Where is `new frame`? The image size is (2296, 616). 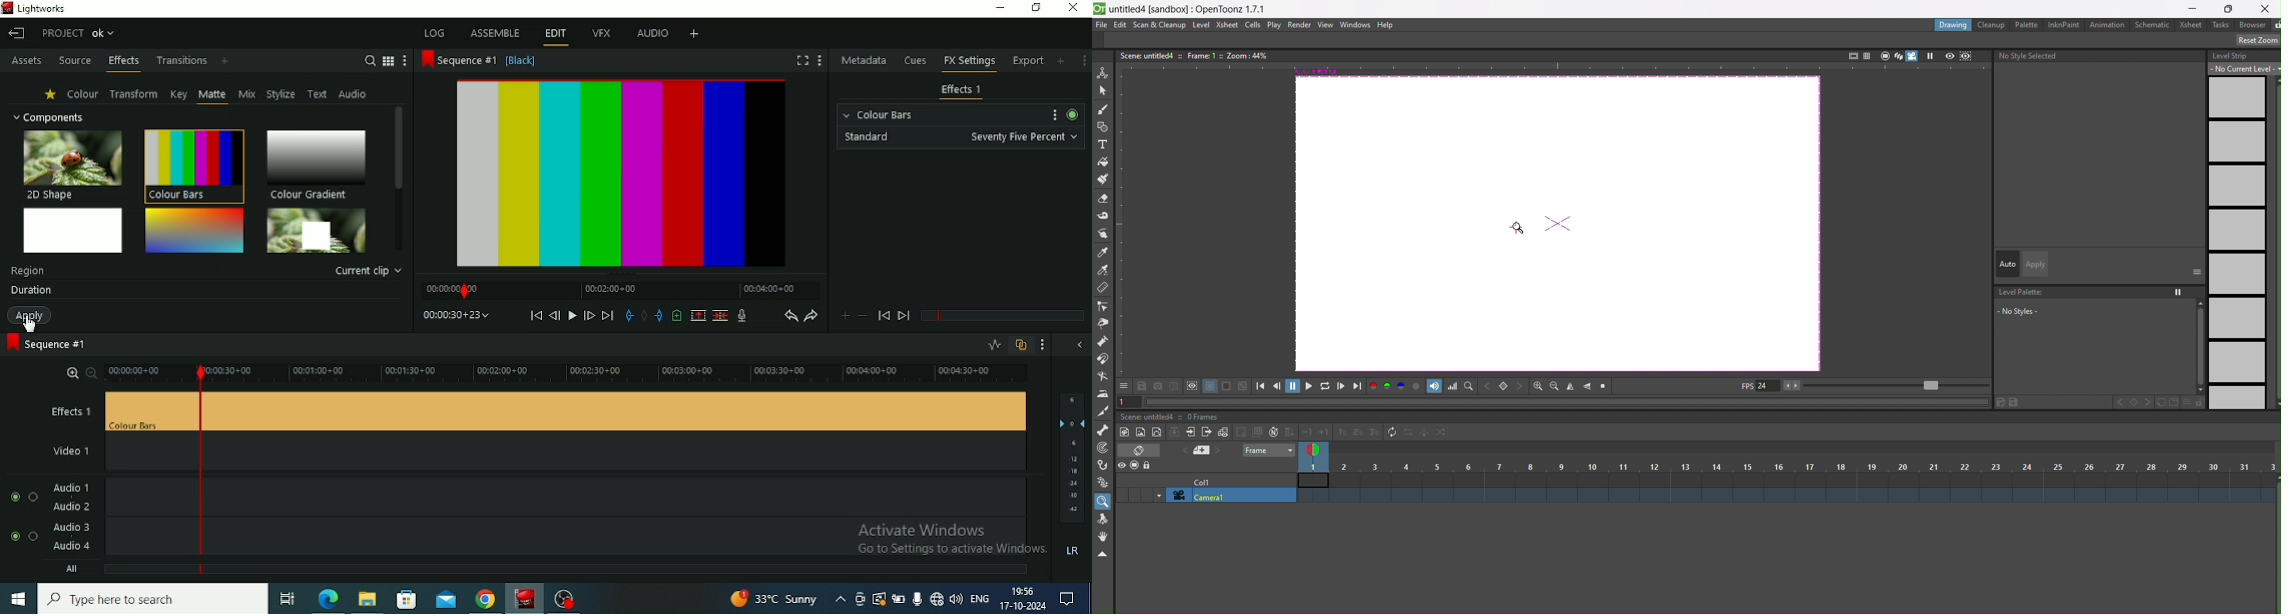
new frame is located at coordinates (1224, 432).